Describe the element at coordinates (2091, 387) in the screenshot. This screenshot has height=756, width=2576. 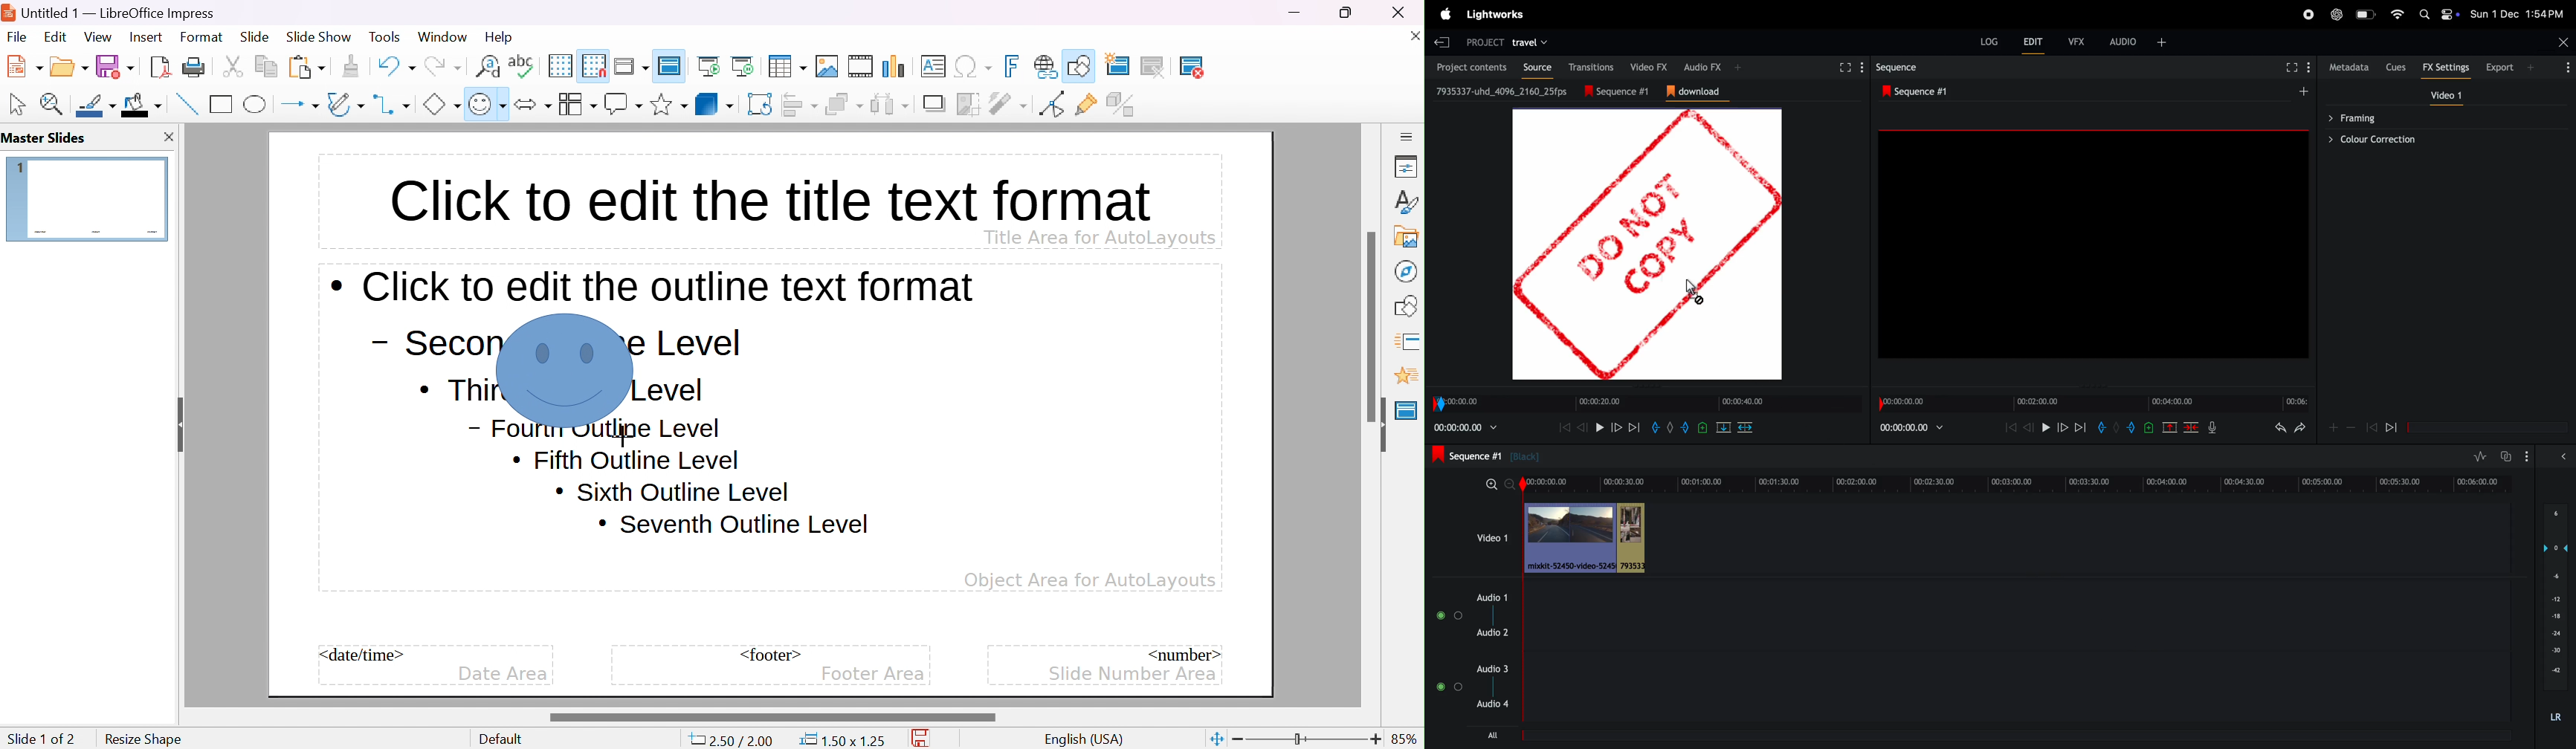
I see `Drag to change dimension` at that location.